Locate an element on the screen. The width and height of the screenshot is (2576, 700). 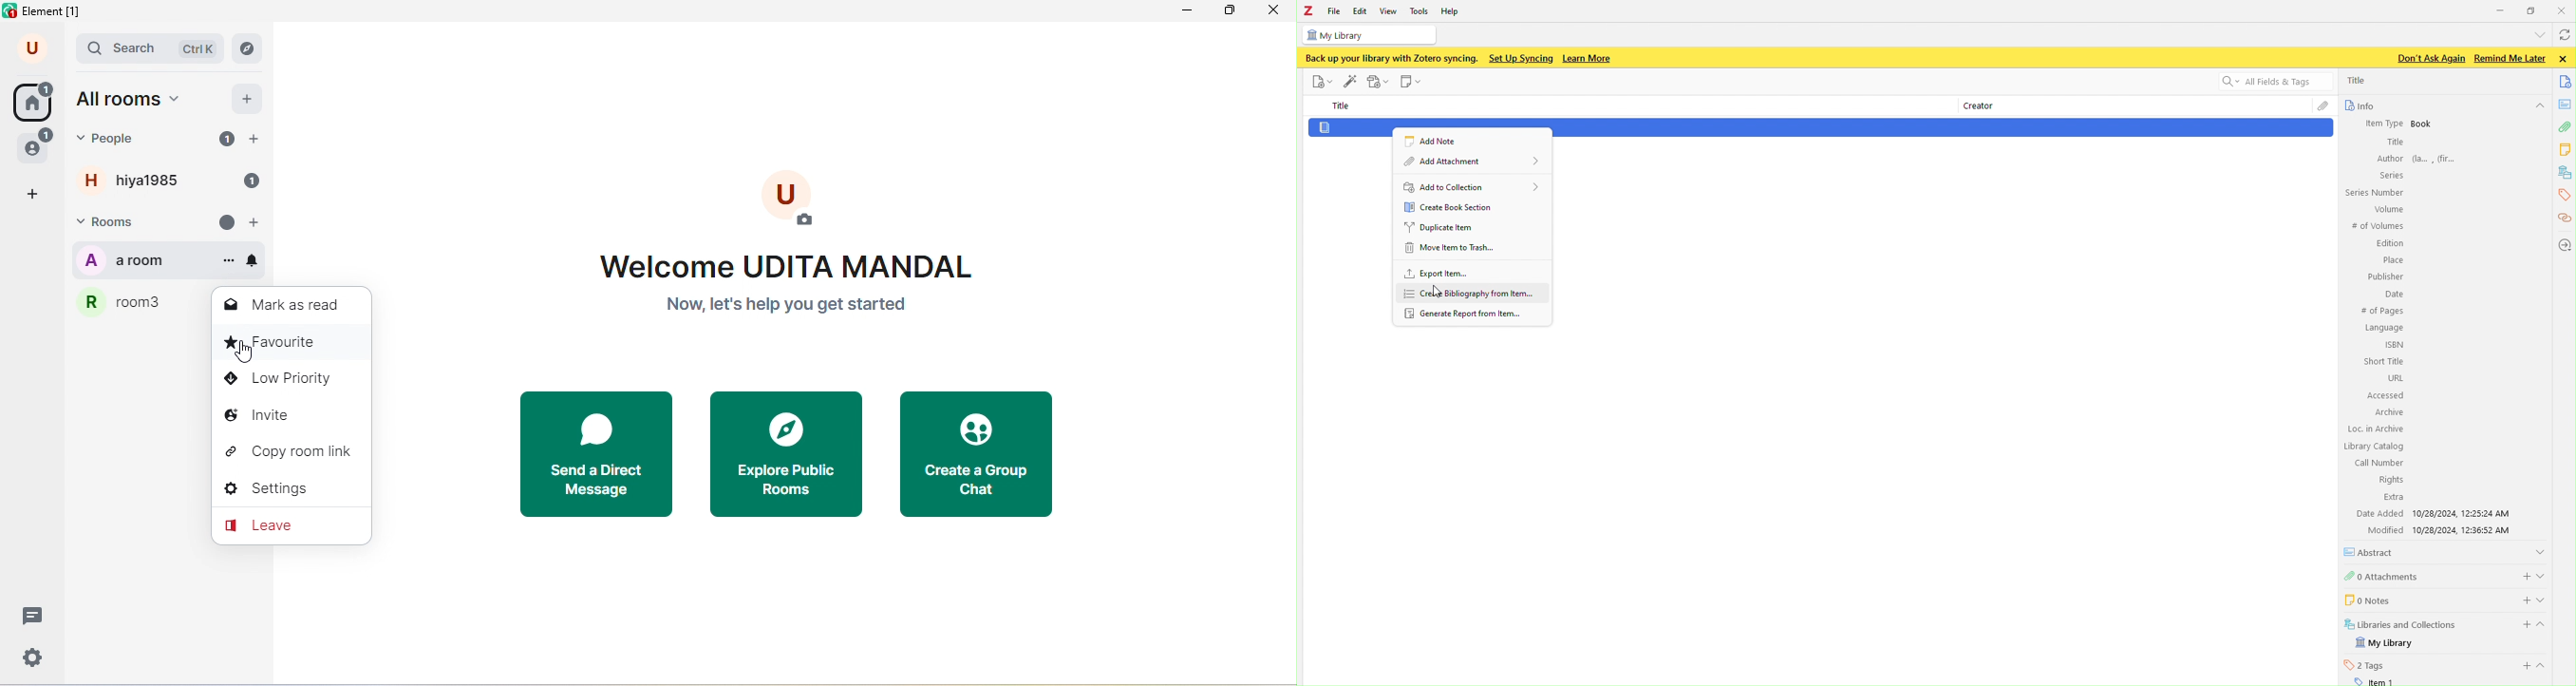
send a direct chat is located at coordinates (603, 456).